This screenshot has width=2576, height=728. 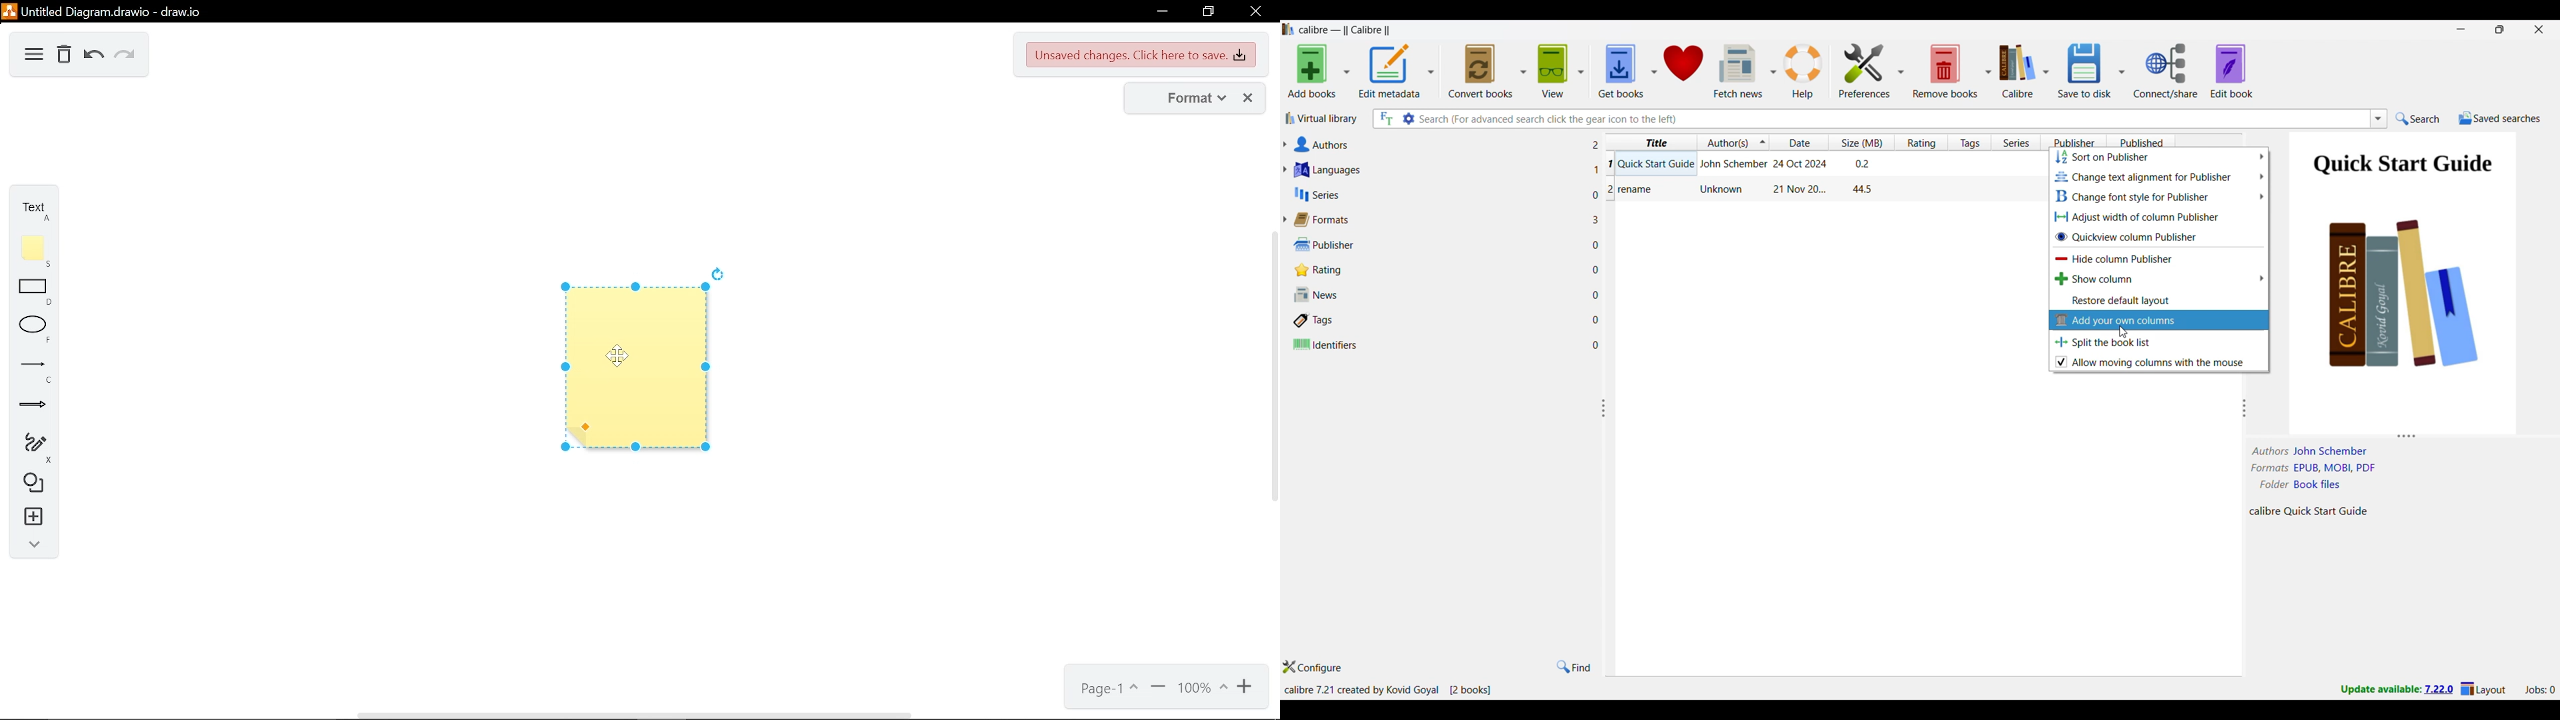 I want to click on 0, so click(x=1598, y=295).